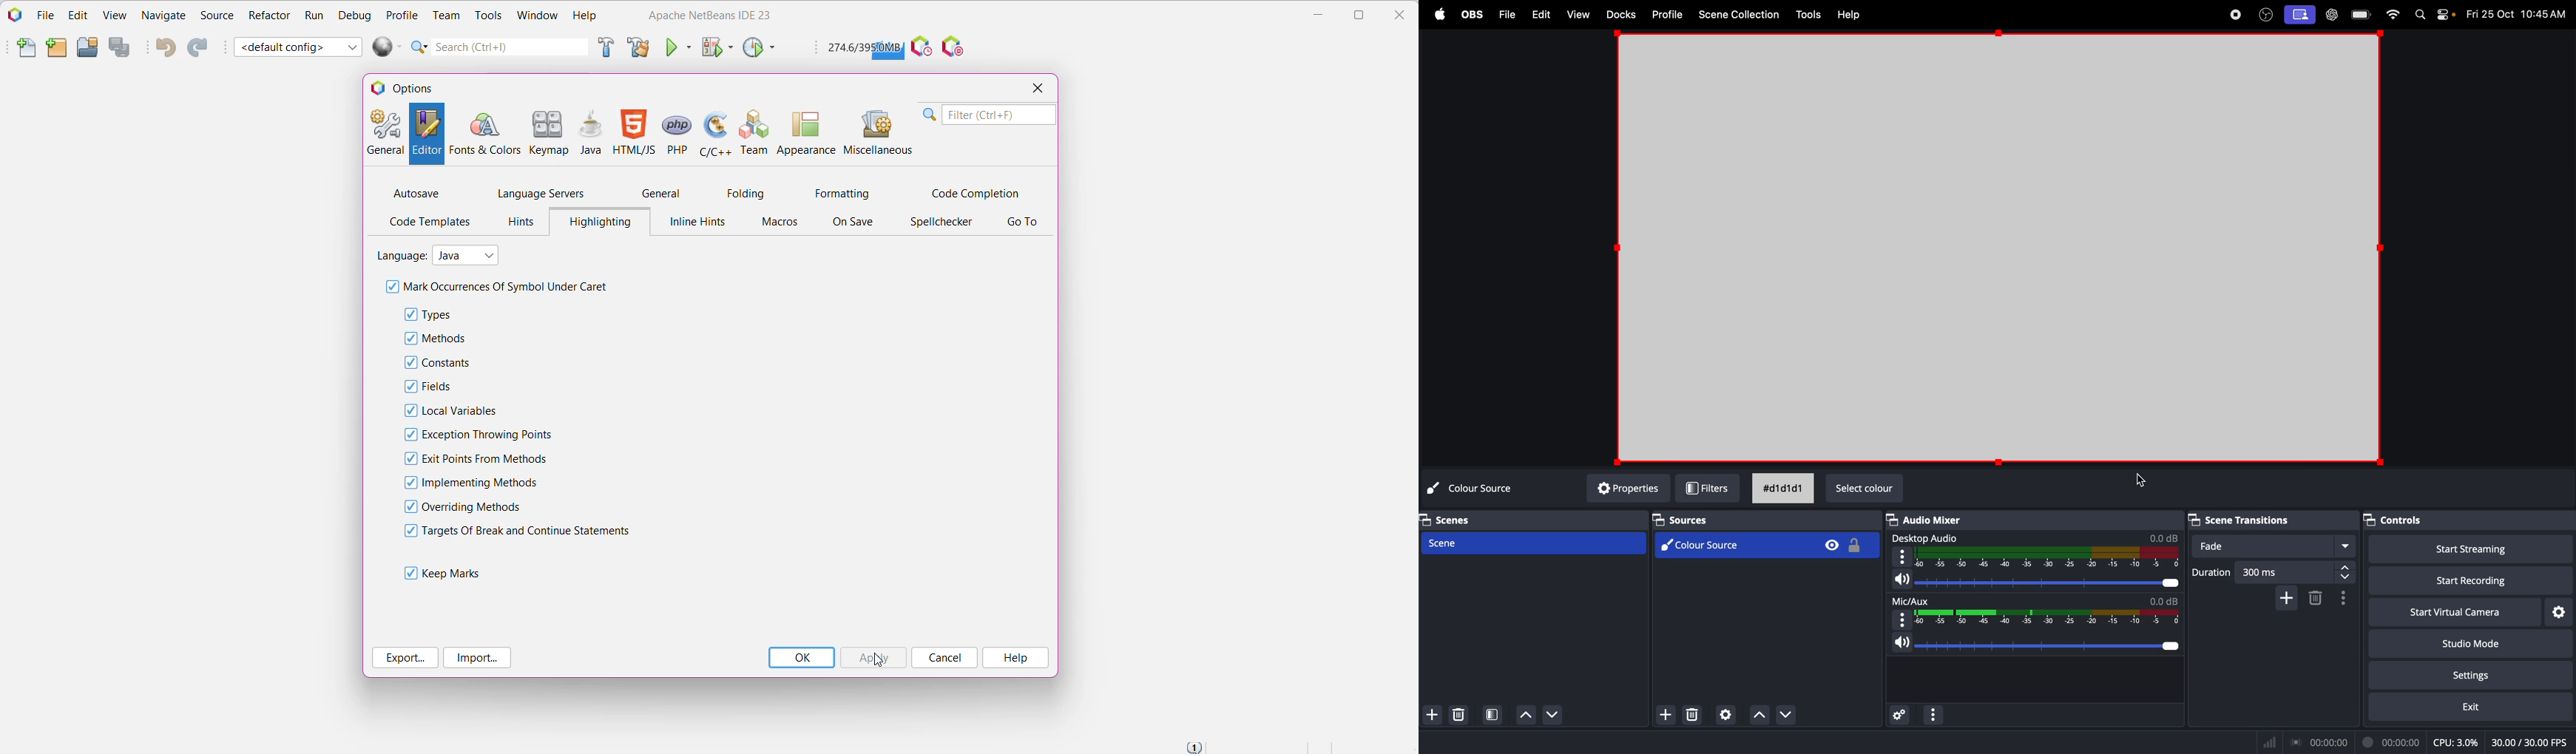 This screenshot has height=756, width=2576. I want to click on remove configurable, so click(2317, 598).